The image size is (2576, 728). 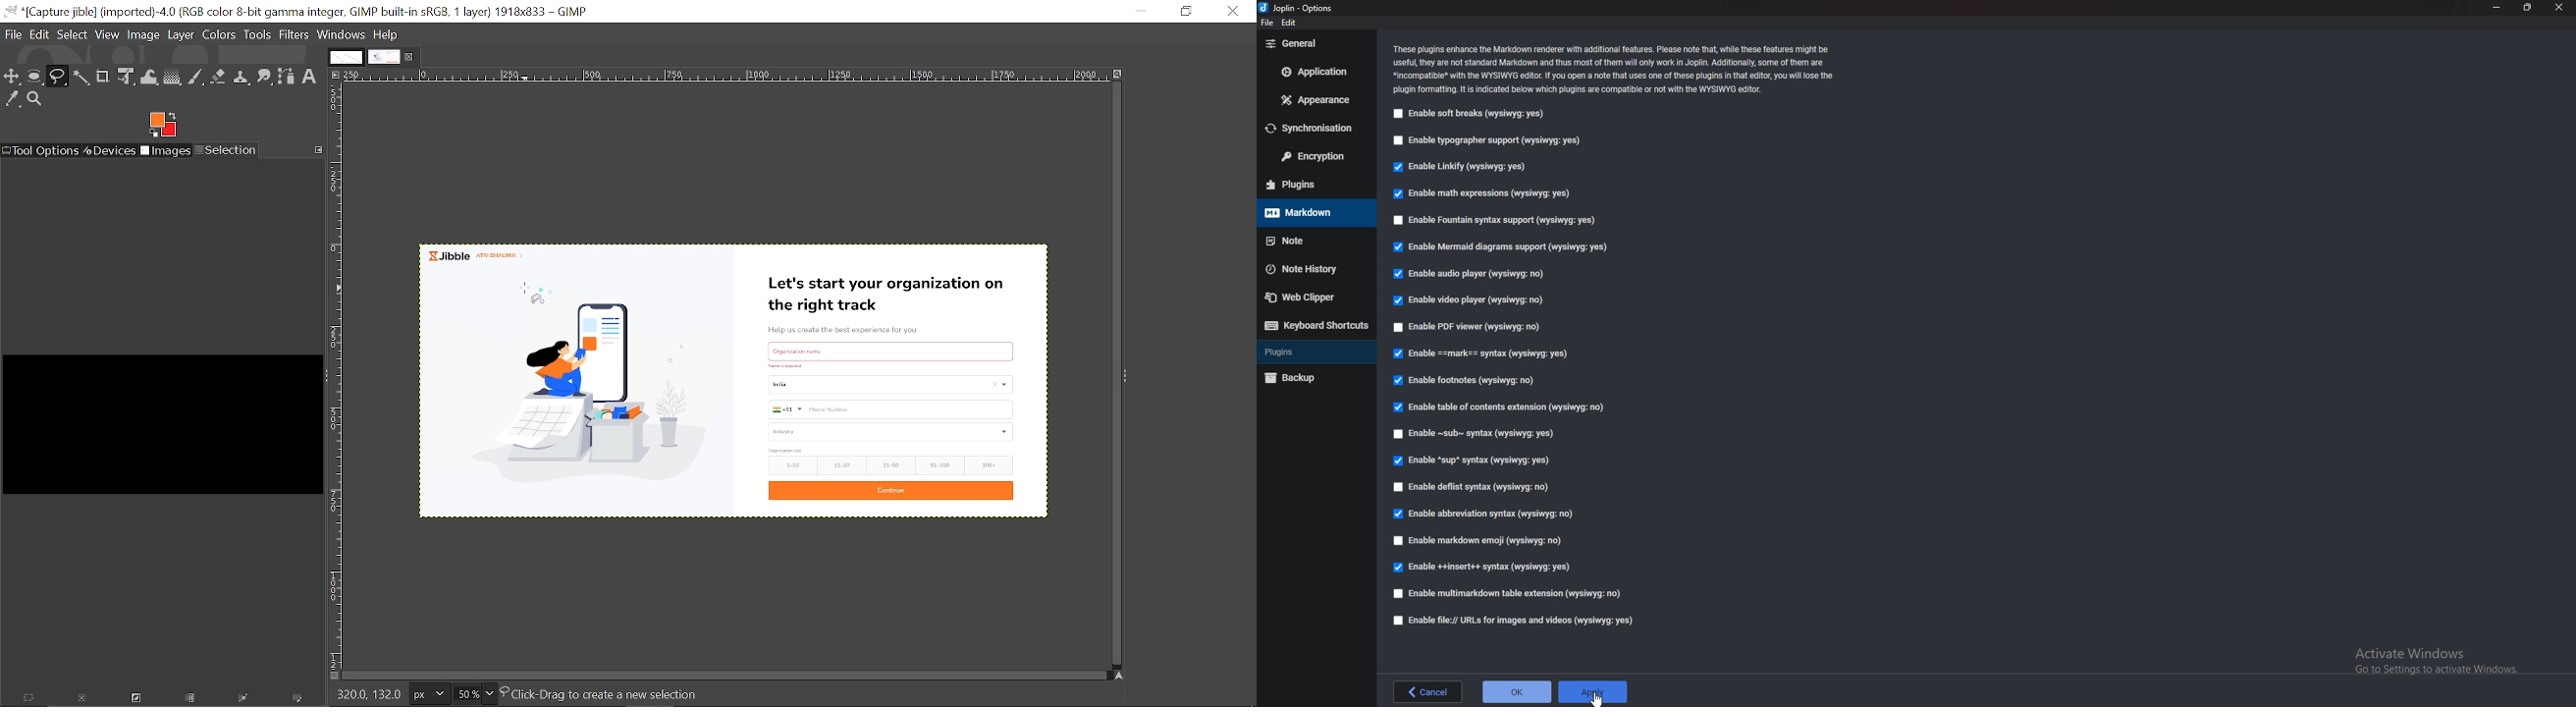 What do you see at coordinates (336, 76) in the screenshot?
I see `Access this image menu` at bounding box center [336, 76].